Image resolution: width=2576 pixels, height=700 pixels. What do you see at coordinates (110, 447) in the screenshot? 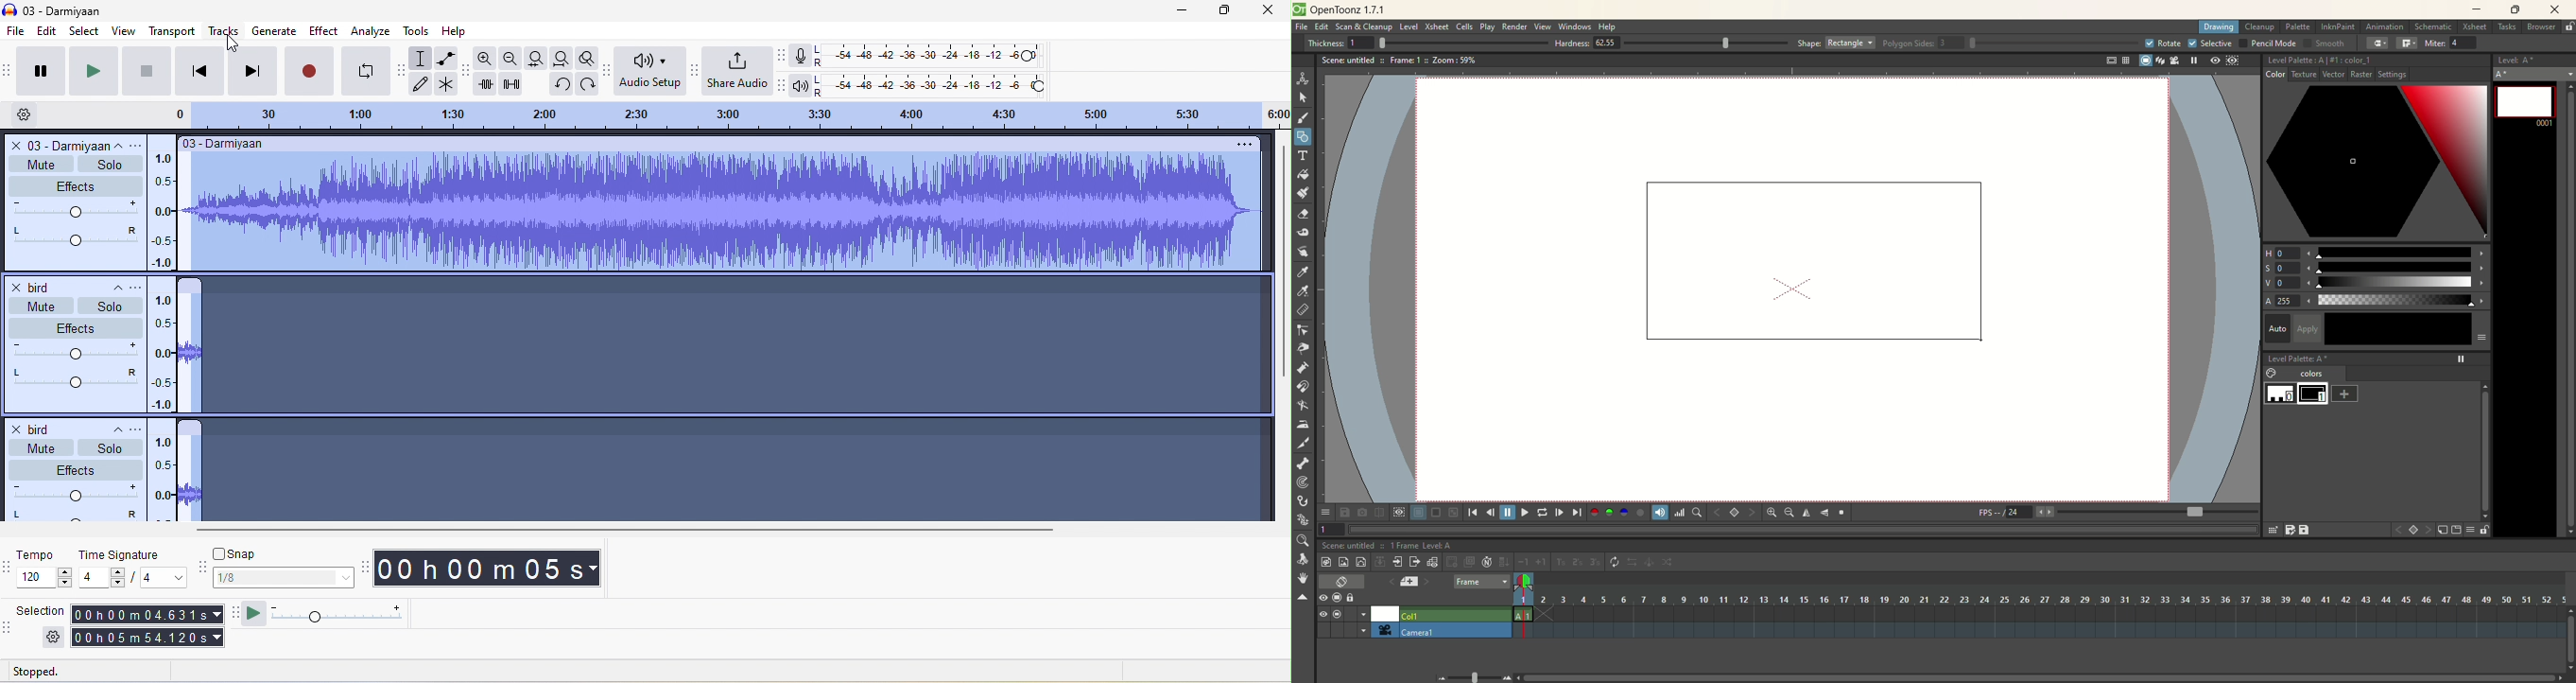
I see `solo` at bounding box center [110, 447].